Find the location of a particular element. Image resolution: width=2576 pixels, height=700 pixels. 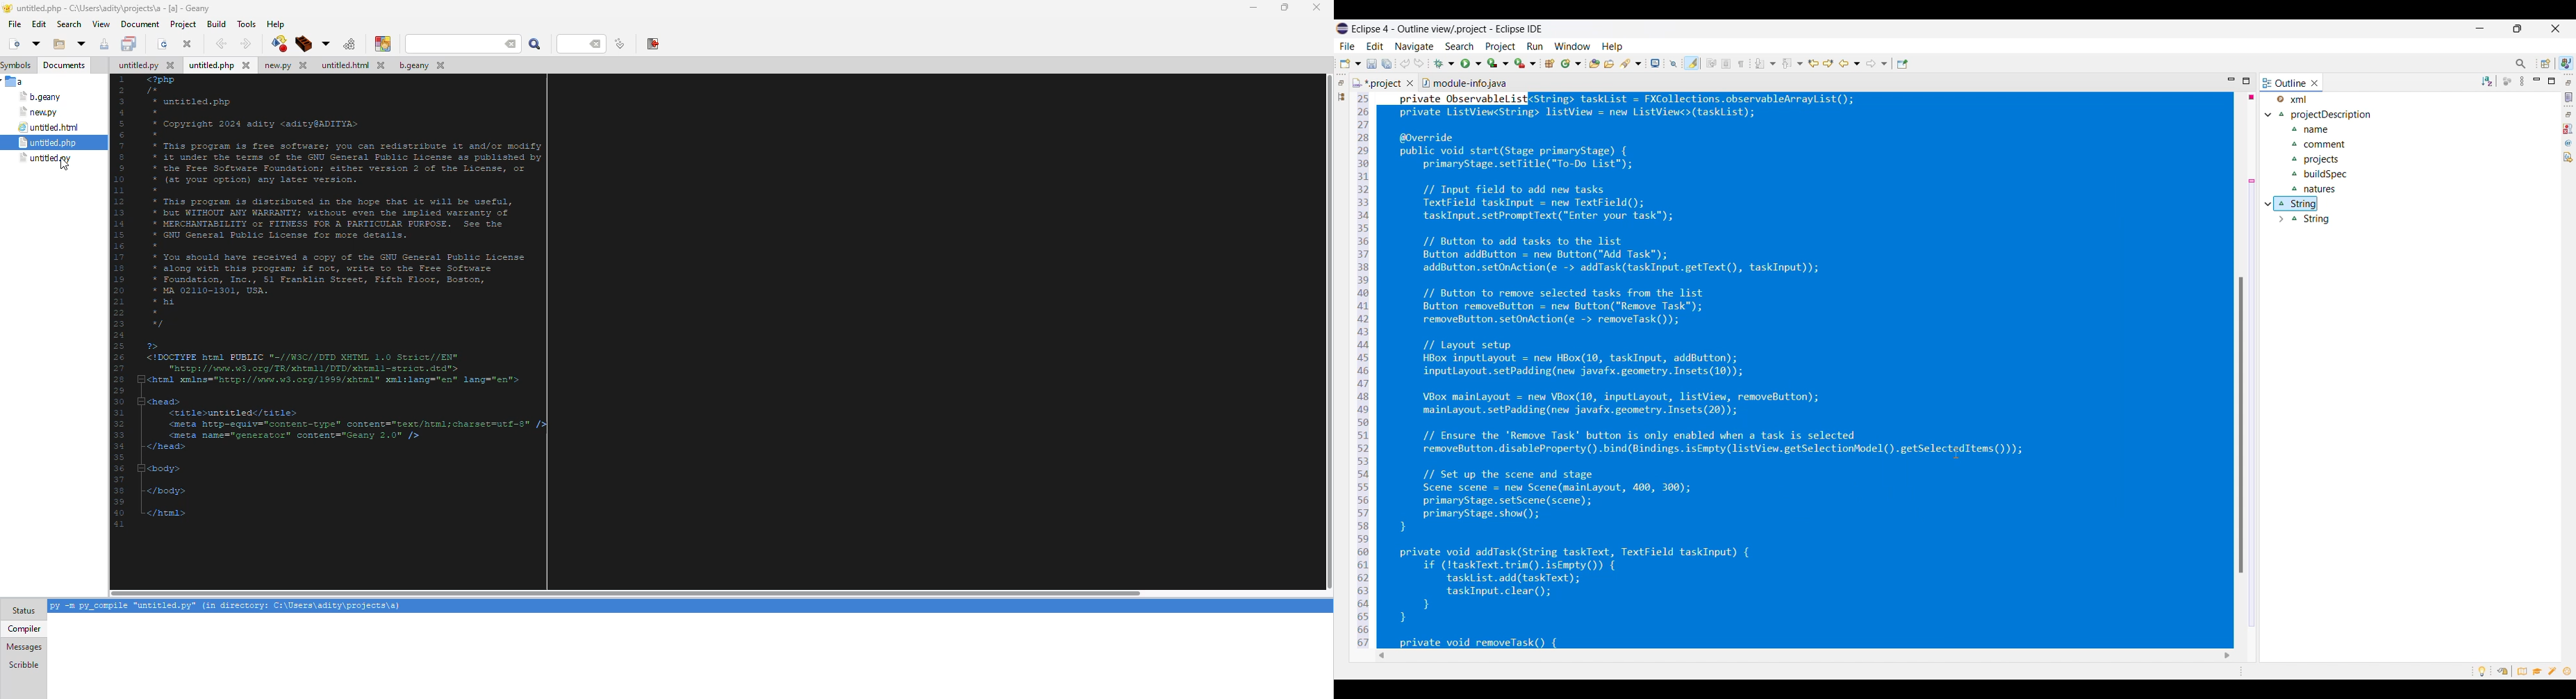

untitled.py is located at coordinates (136, 65).